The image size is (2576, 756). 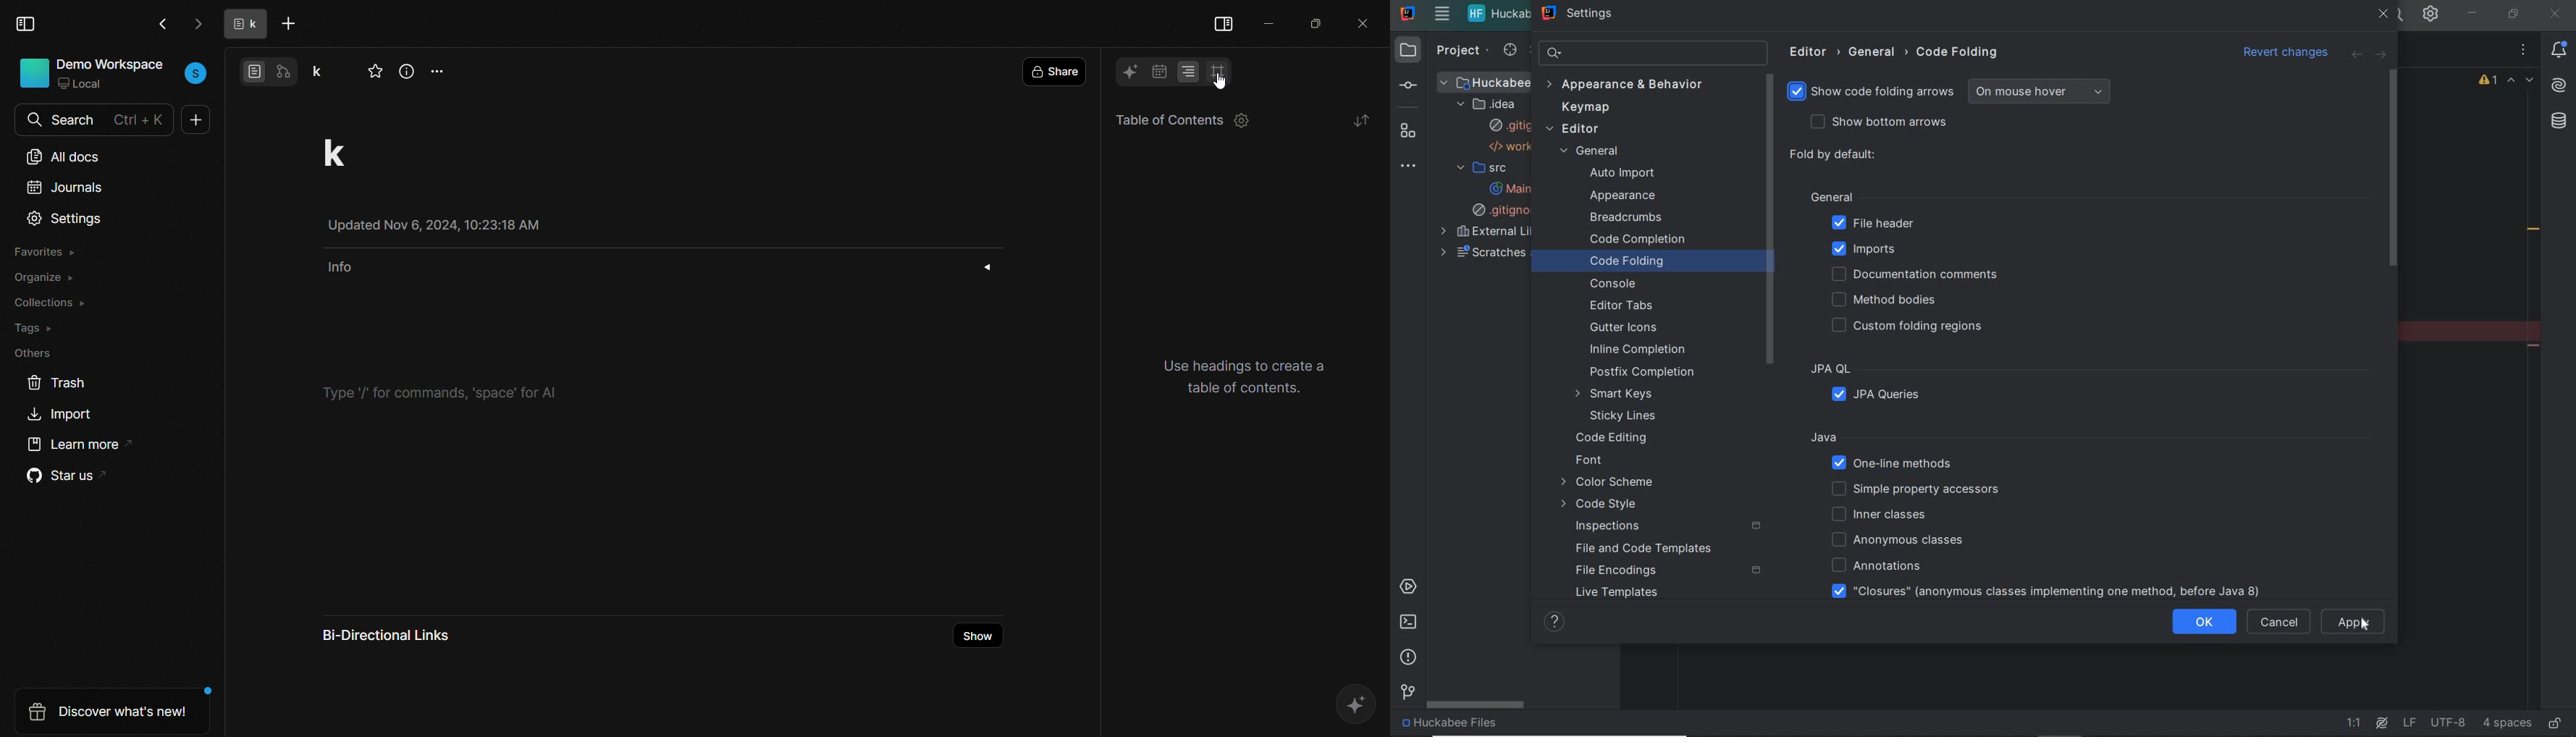 What do you see at coordinates (440, 69) in the screenshot?
I see `more` at bounding box center [440, 69].